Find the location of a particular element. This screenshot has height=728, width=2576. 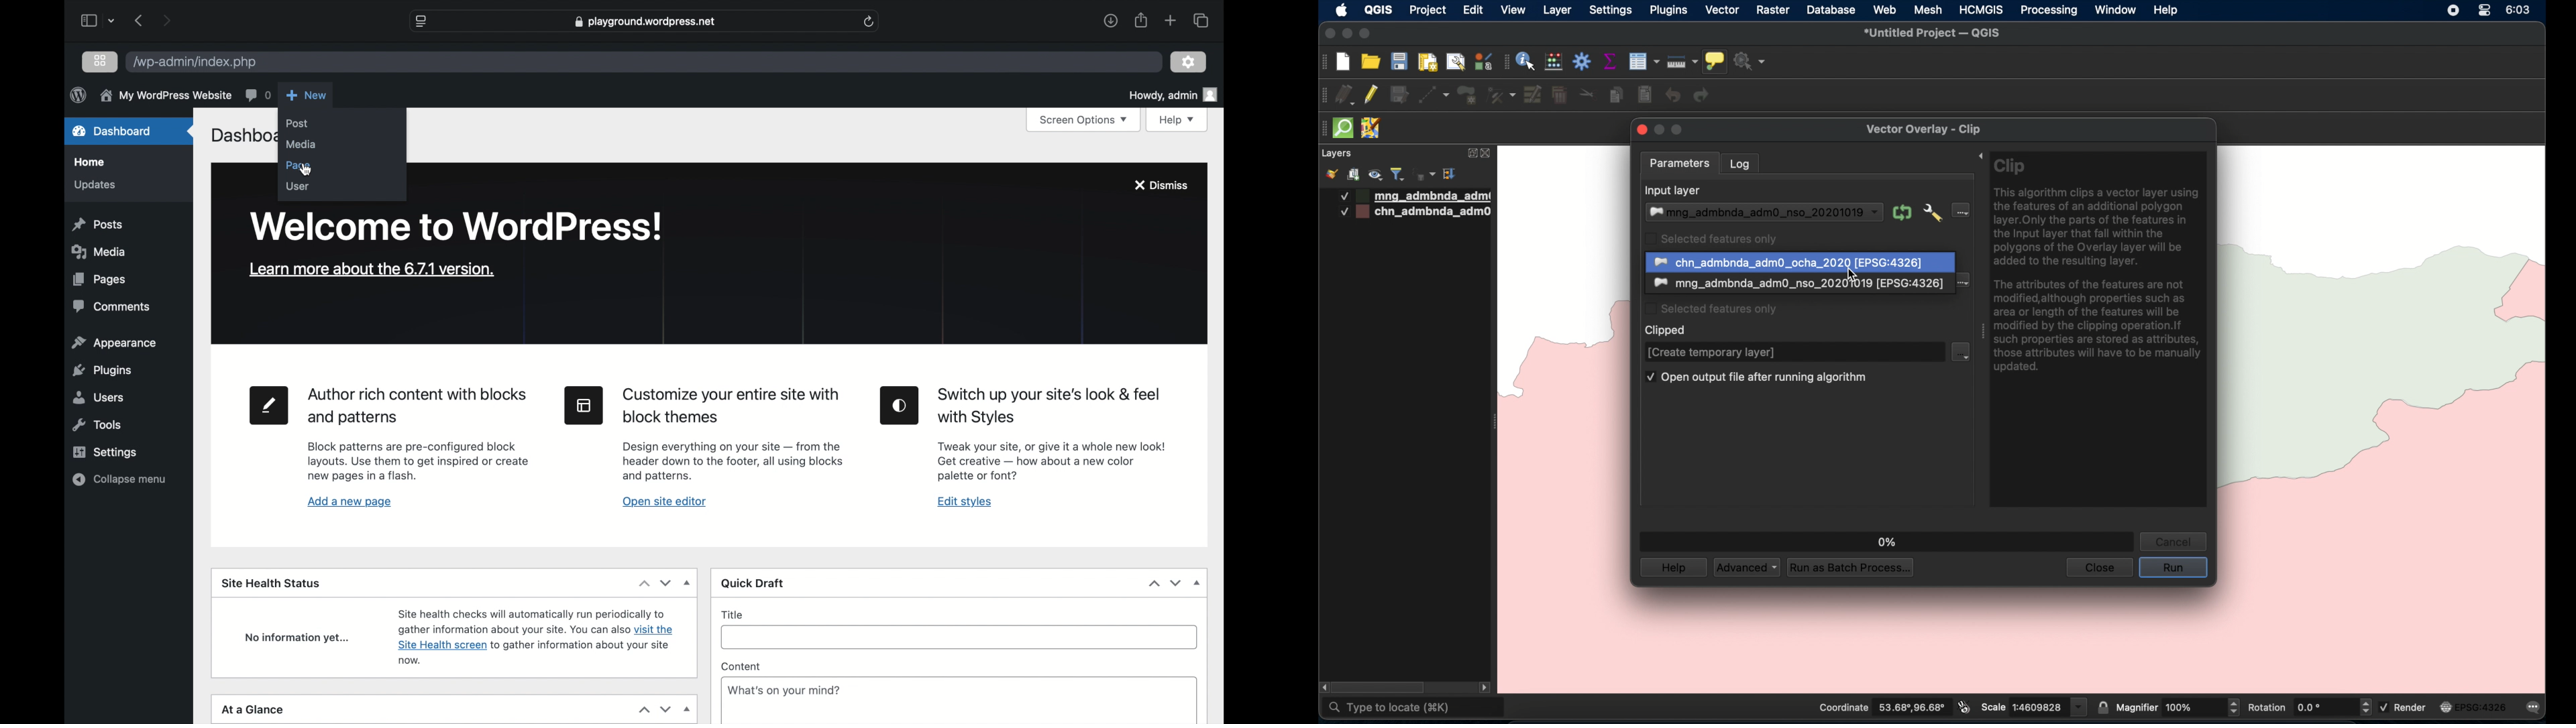

page is located at coordinates (298, 166).